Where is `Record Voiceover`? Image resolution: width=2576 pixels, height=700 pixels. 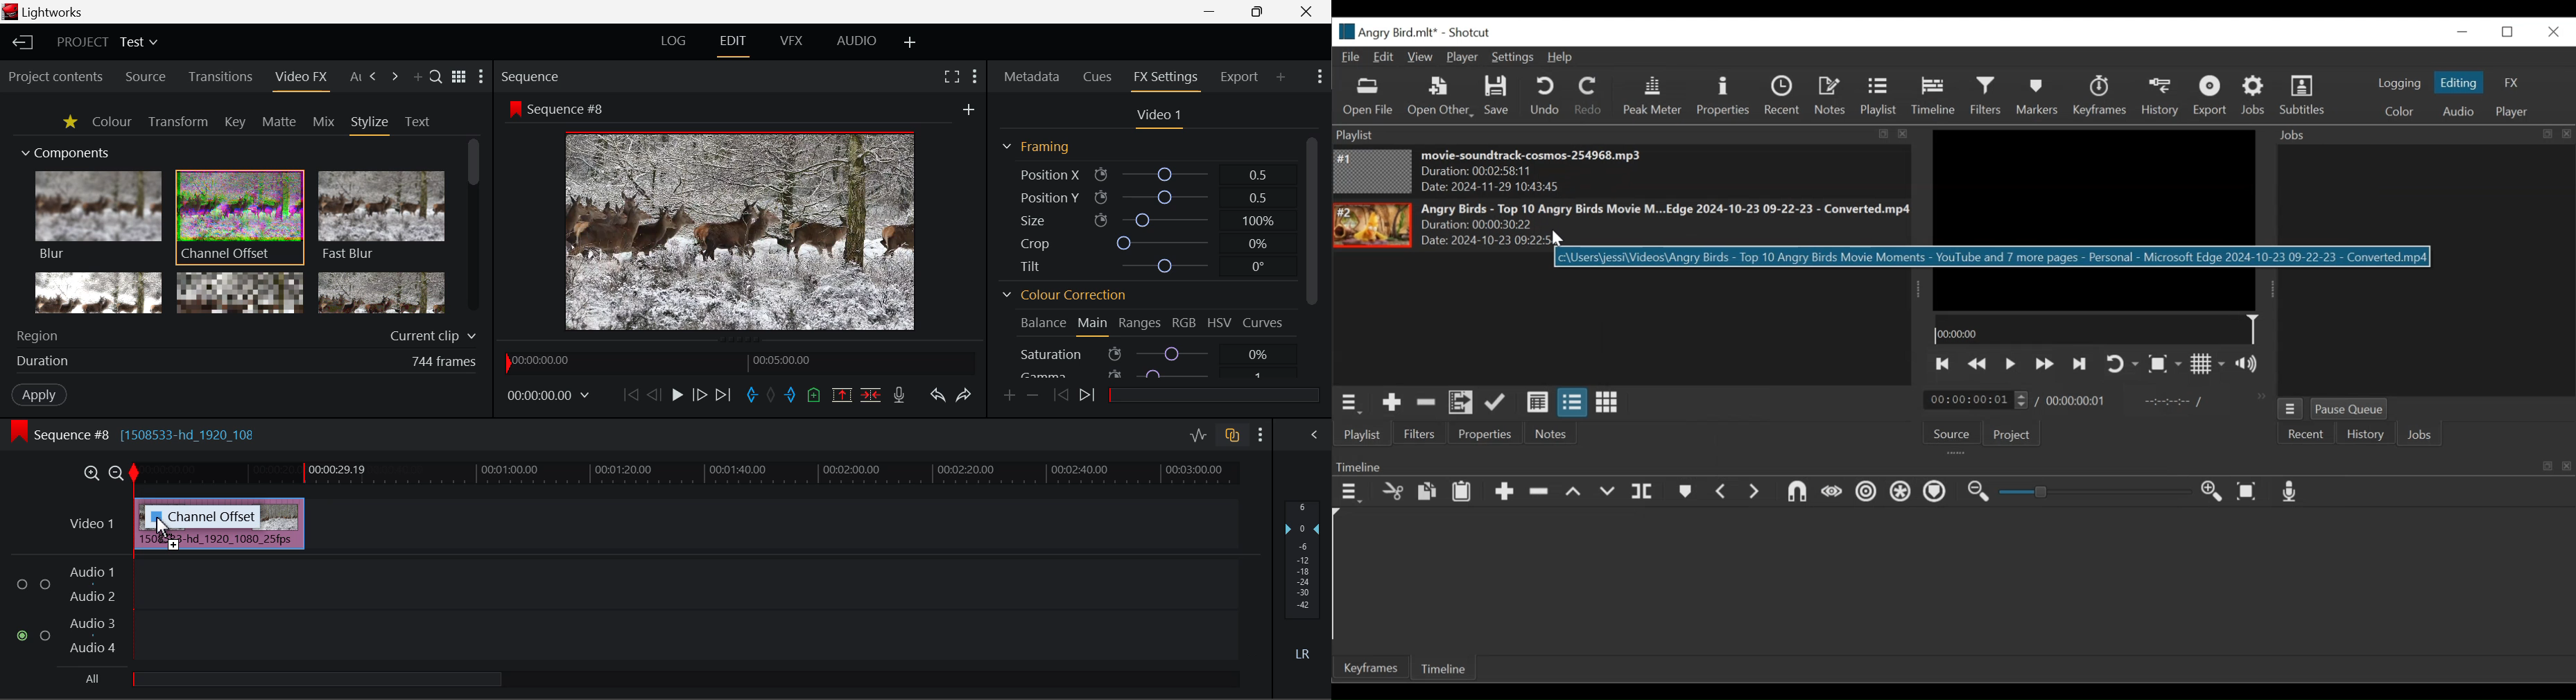 Record Voiceover is located at coordinates (899, 396).